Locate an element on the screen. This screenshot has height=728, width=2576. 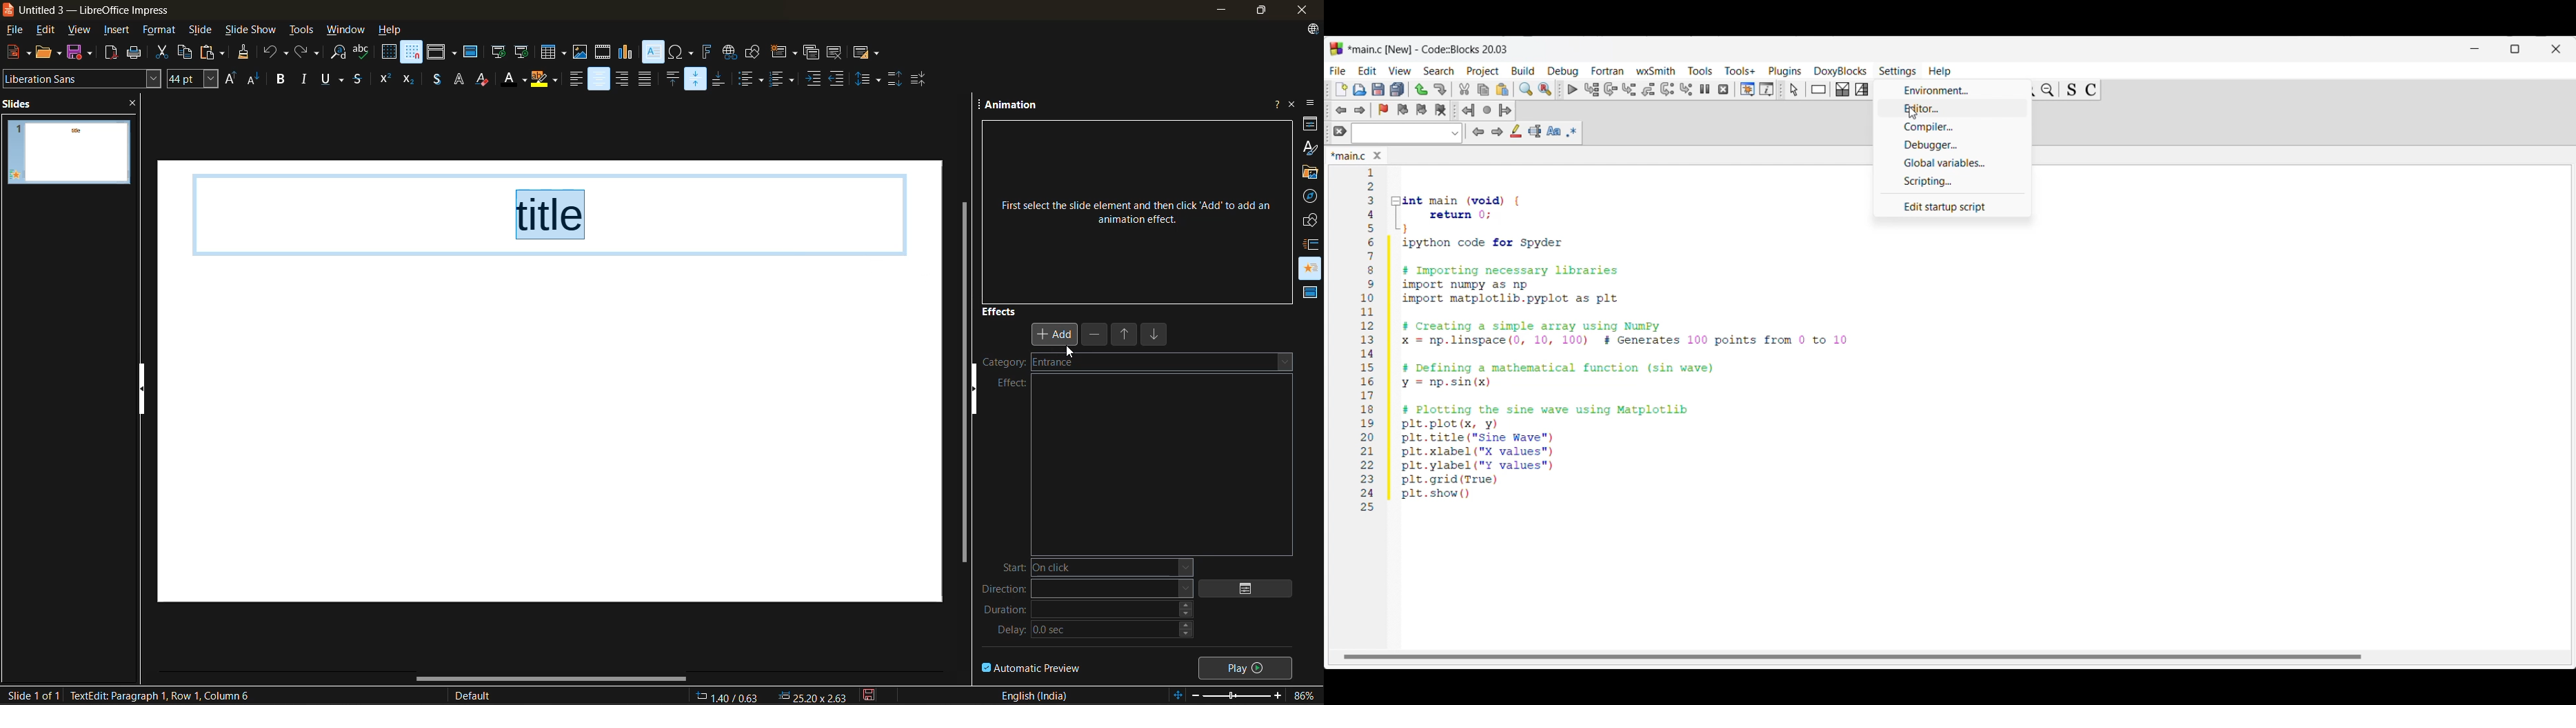
clear direct formatting is located at coordinates (486, 81).